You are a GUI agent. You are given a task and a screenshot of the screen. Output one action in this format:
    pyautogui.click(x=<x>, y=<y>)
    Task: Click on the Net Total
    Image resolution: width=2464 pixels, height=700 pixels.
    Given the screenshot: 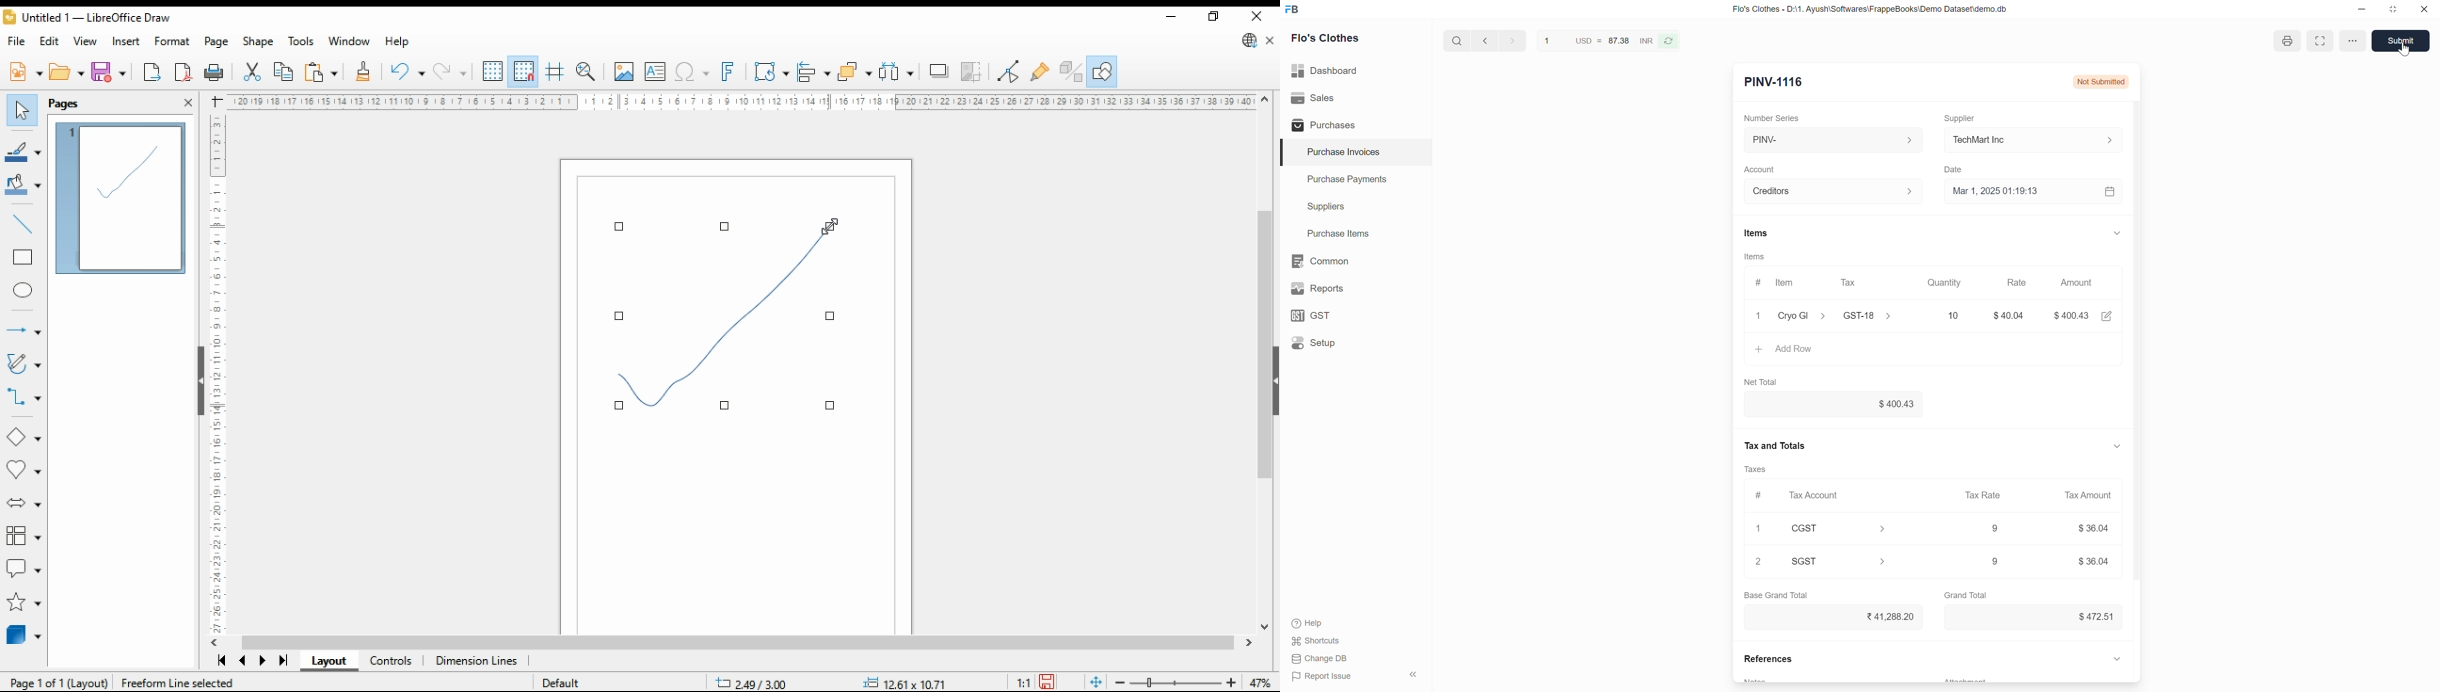 What is the action you would take?
    pyautogui.click(x=1765, y=381)
    